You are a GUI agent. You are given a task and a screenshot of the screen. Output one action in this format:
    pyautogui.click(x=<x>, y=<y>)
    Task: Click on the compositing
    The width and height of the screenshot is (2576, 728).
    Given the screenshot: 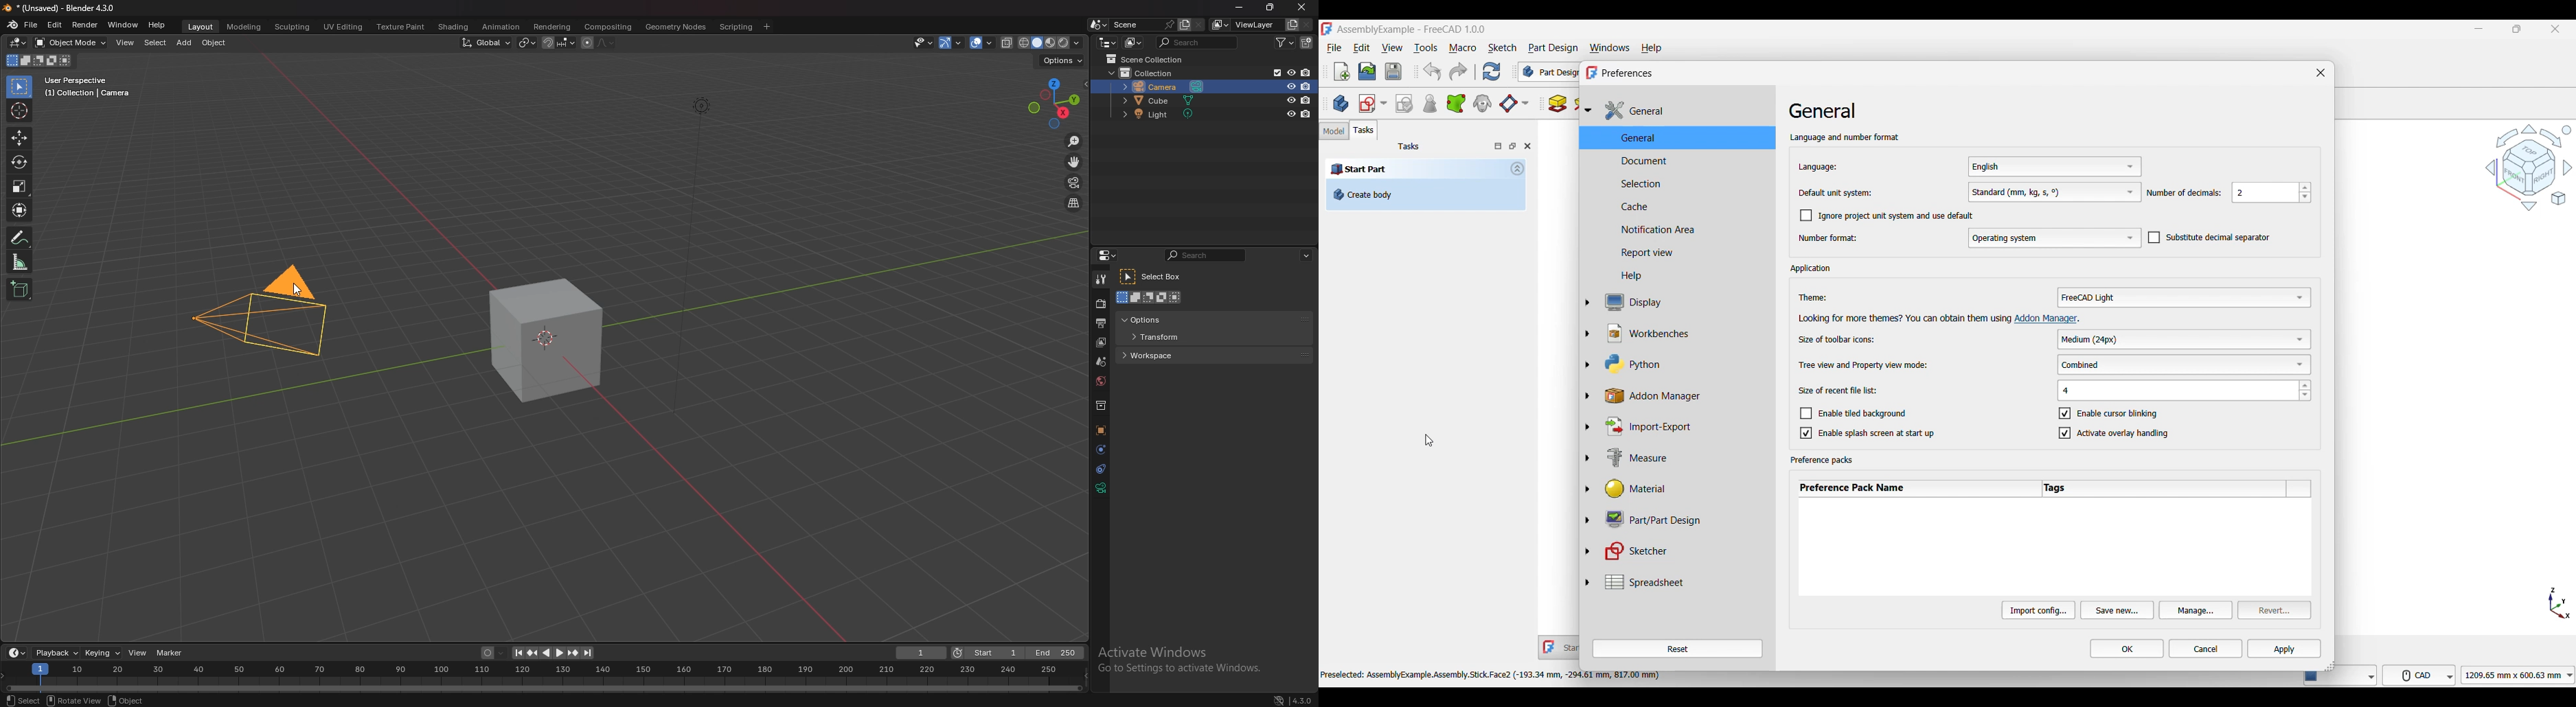 What is the action you would take?
    pyautogui.click(x=608, y=27)
    